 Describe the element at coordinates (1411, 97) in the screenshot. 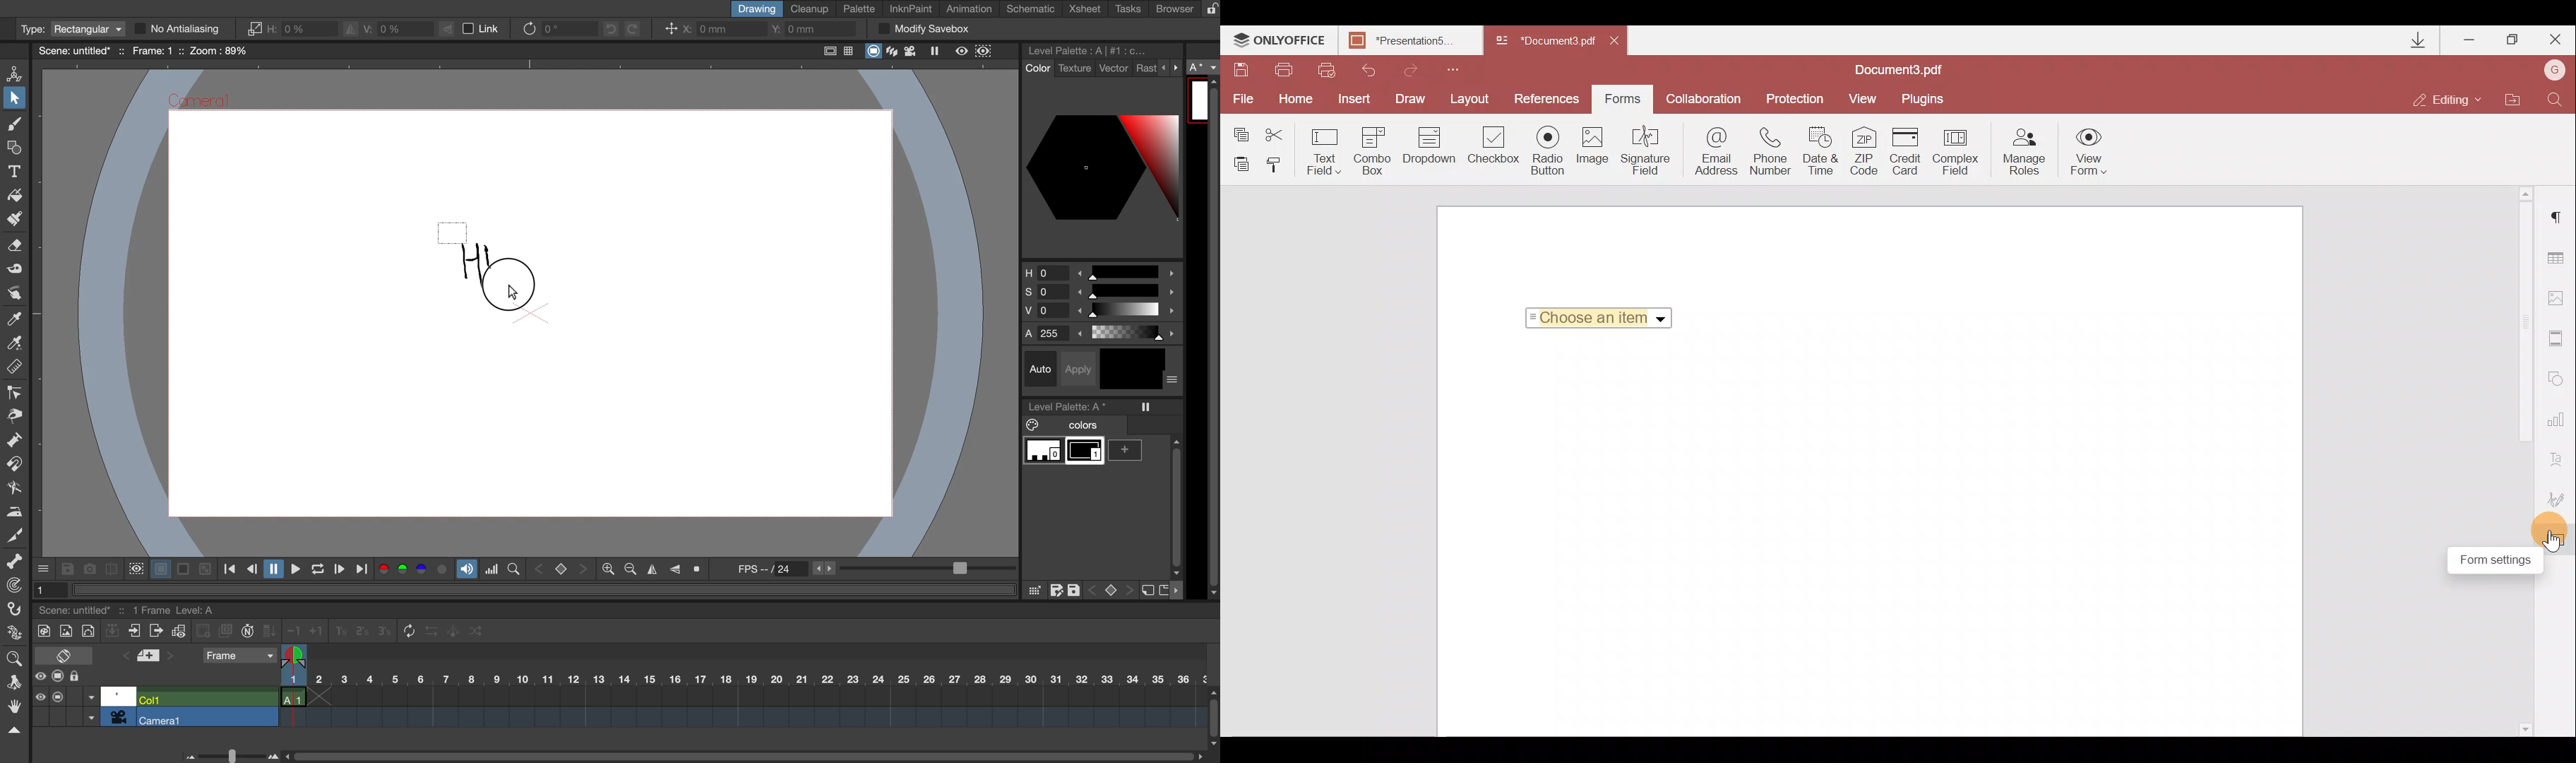

I see `Draw` at that location.